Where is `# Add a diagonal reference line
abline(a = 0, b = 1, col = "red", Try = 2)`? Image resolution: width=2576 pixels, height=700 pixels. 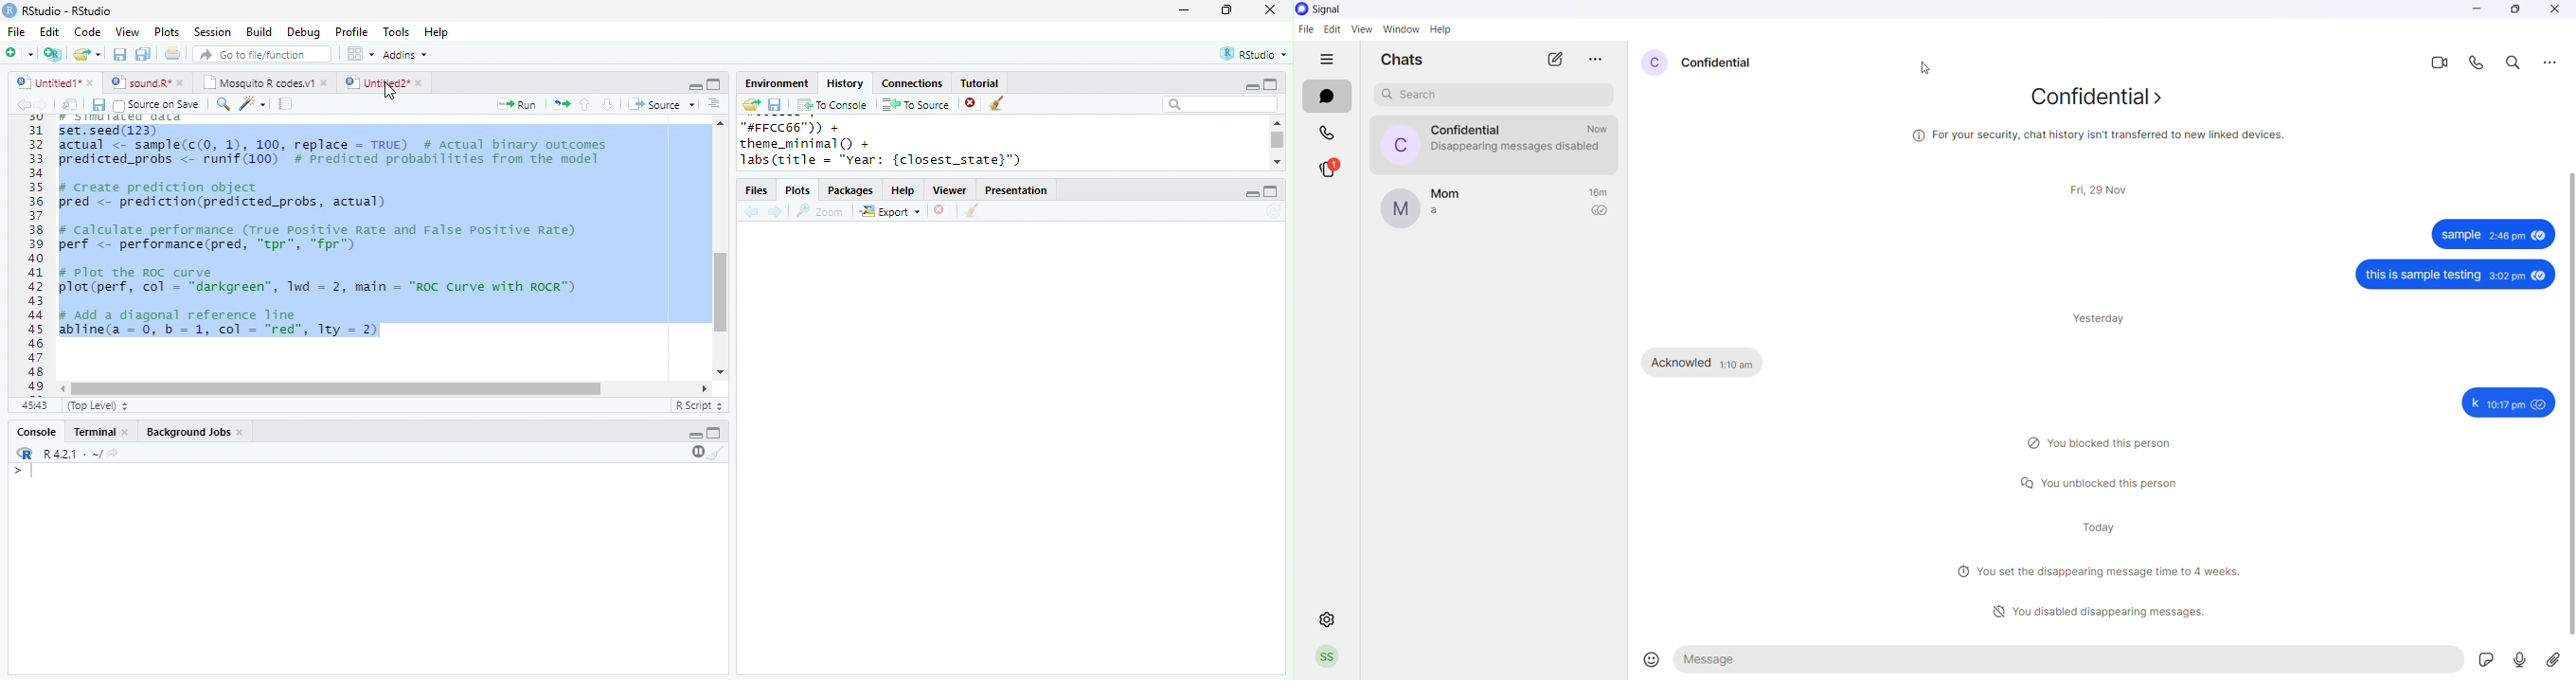 # Add a diagonal reference line
abline(a = 0, b = 1, col = "red", Try = 2) is located at coordinates (222, 325).